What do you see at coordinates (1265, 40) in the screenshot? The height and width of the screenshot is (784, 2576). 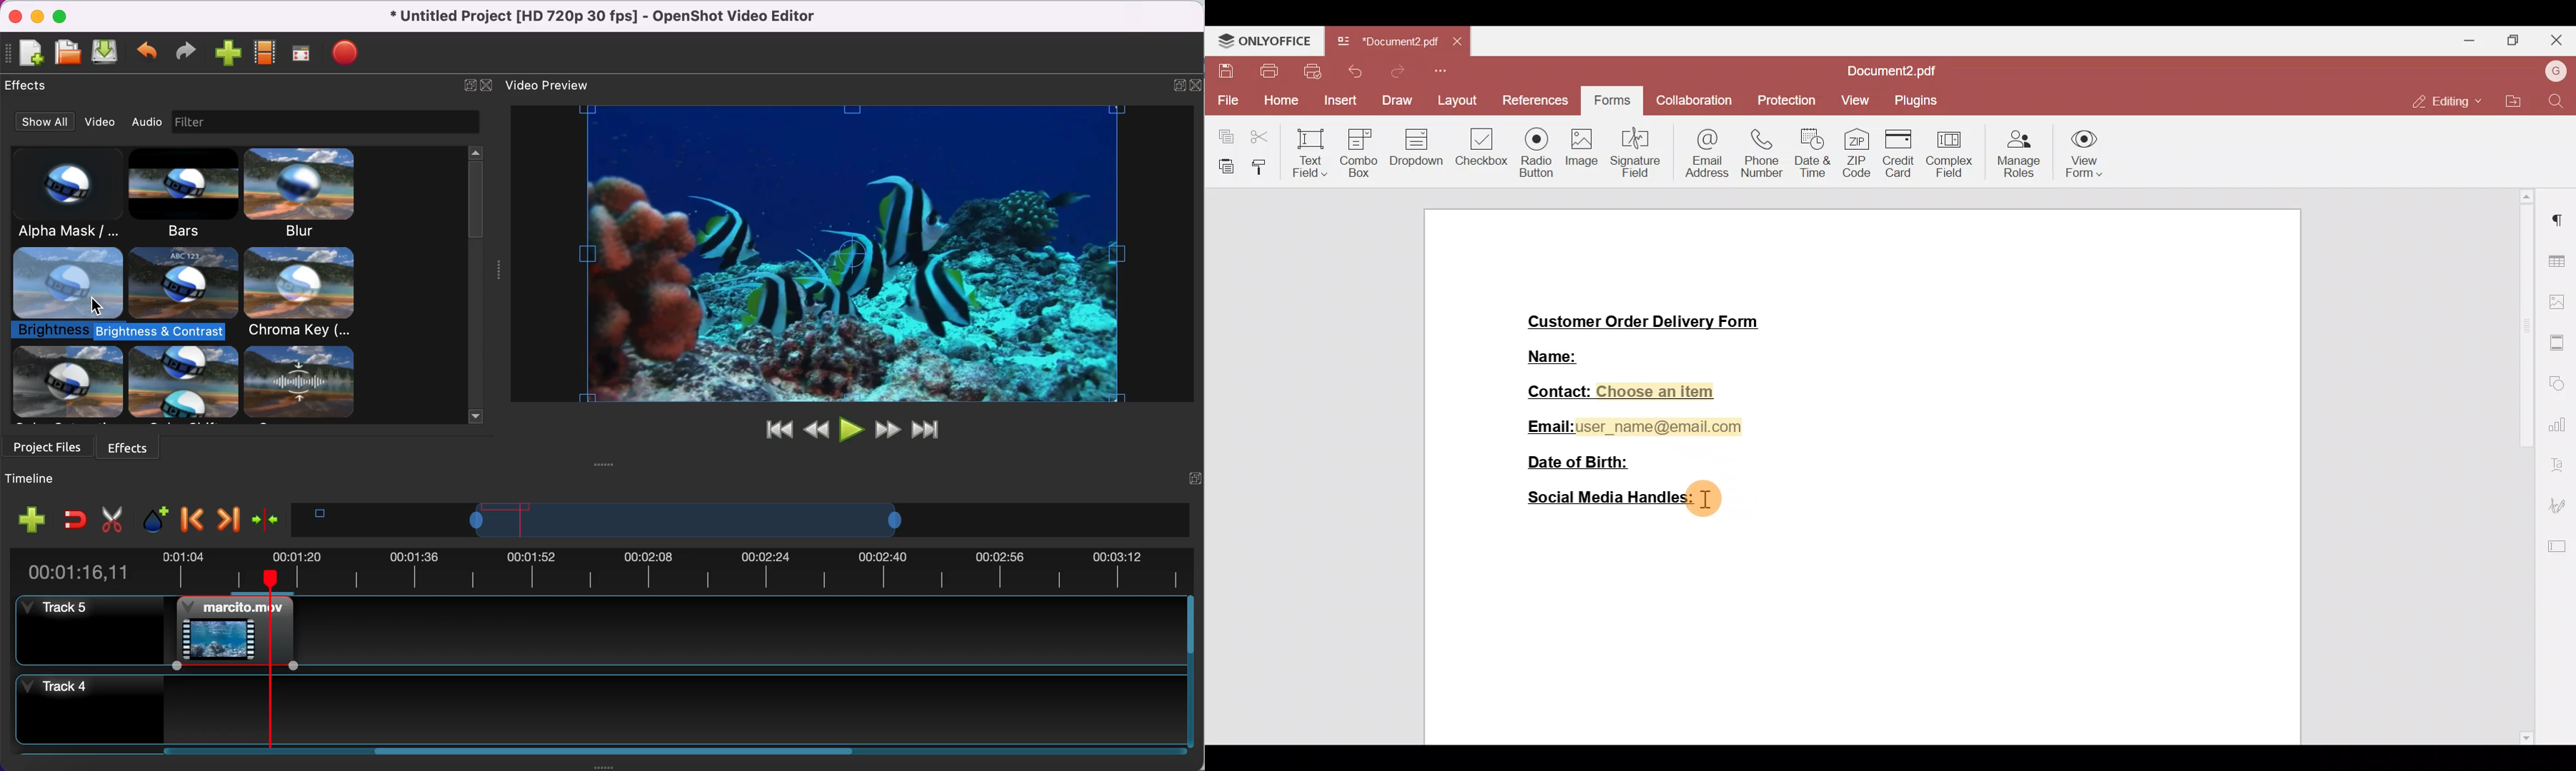 I see `ONLYOFFICE` at bounding box center [1265, 40].